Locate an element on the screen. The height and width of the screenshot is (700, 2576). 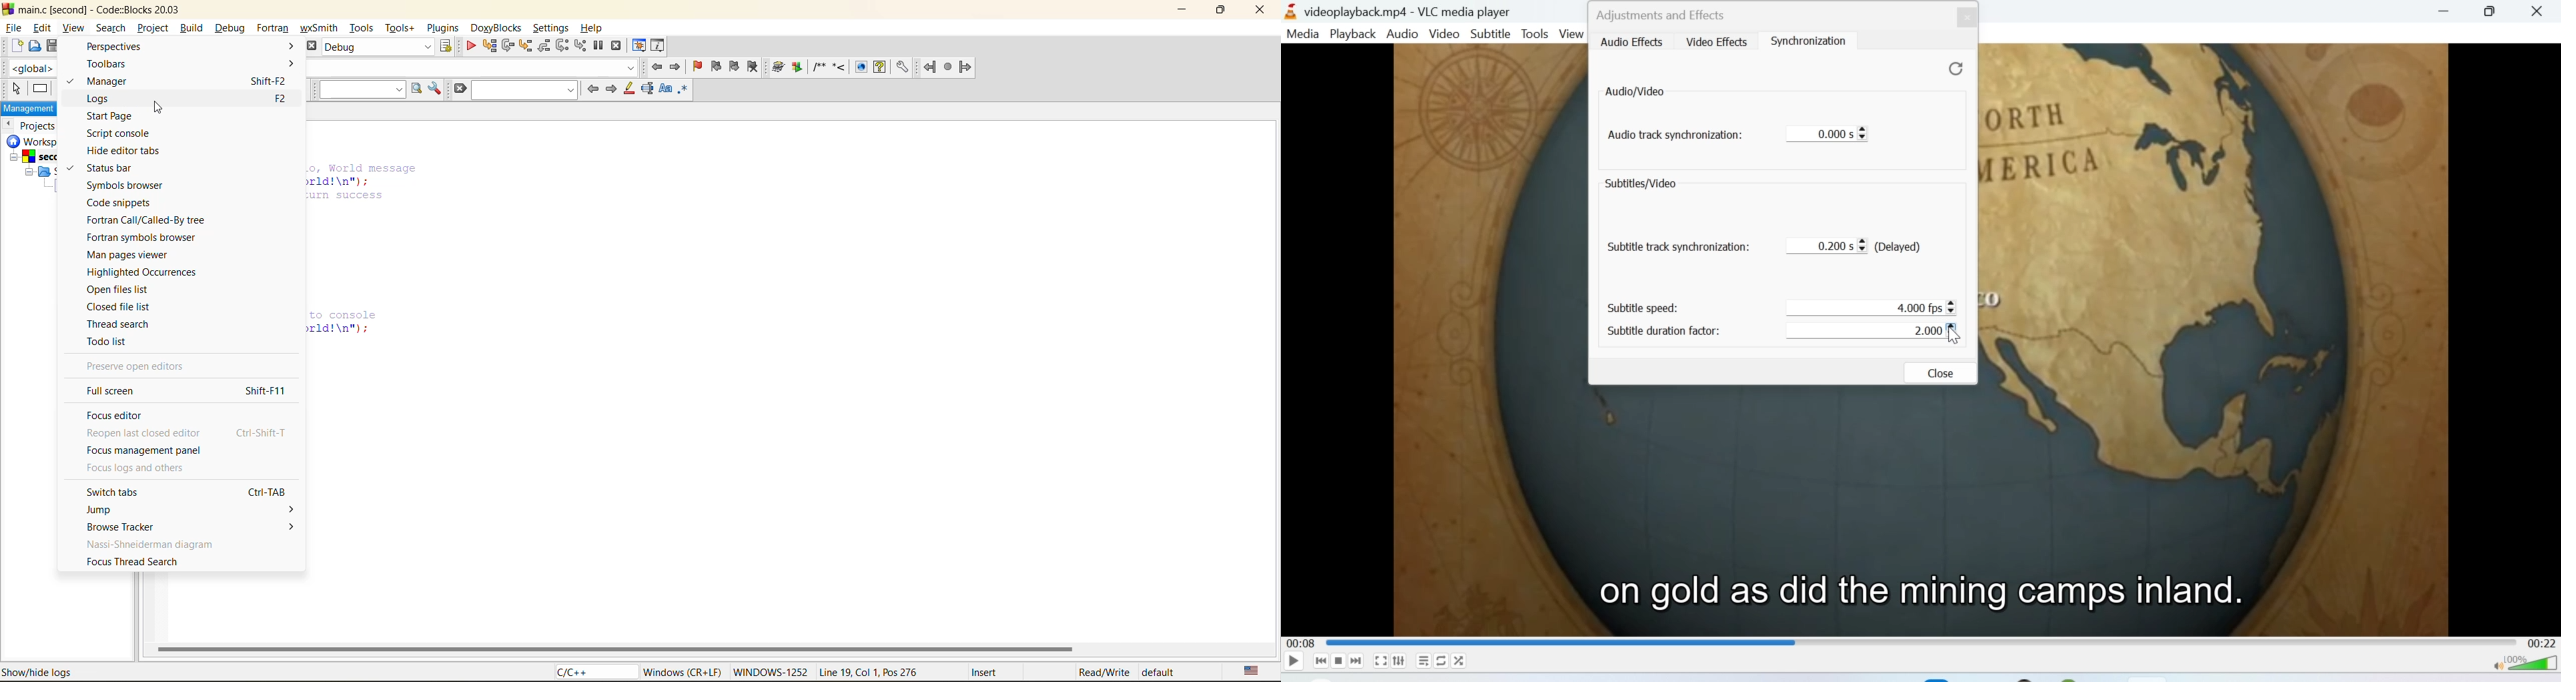
previous is located at coordinates (591, 89).